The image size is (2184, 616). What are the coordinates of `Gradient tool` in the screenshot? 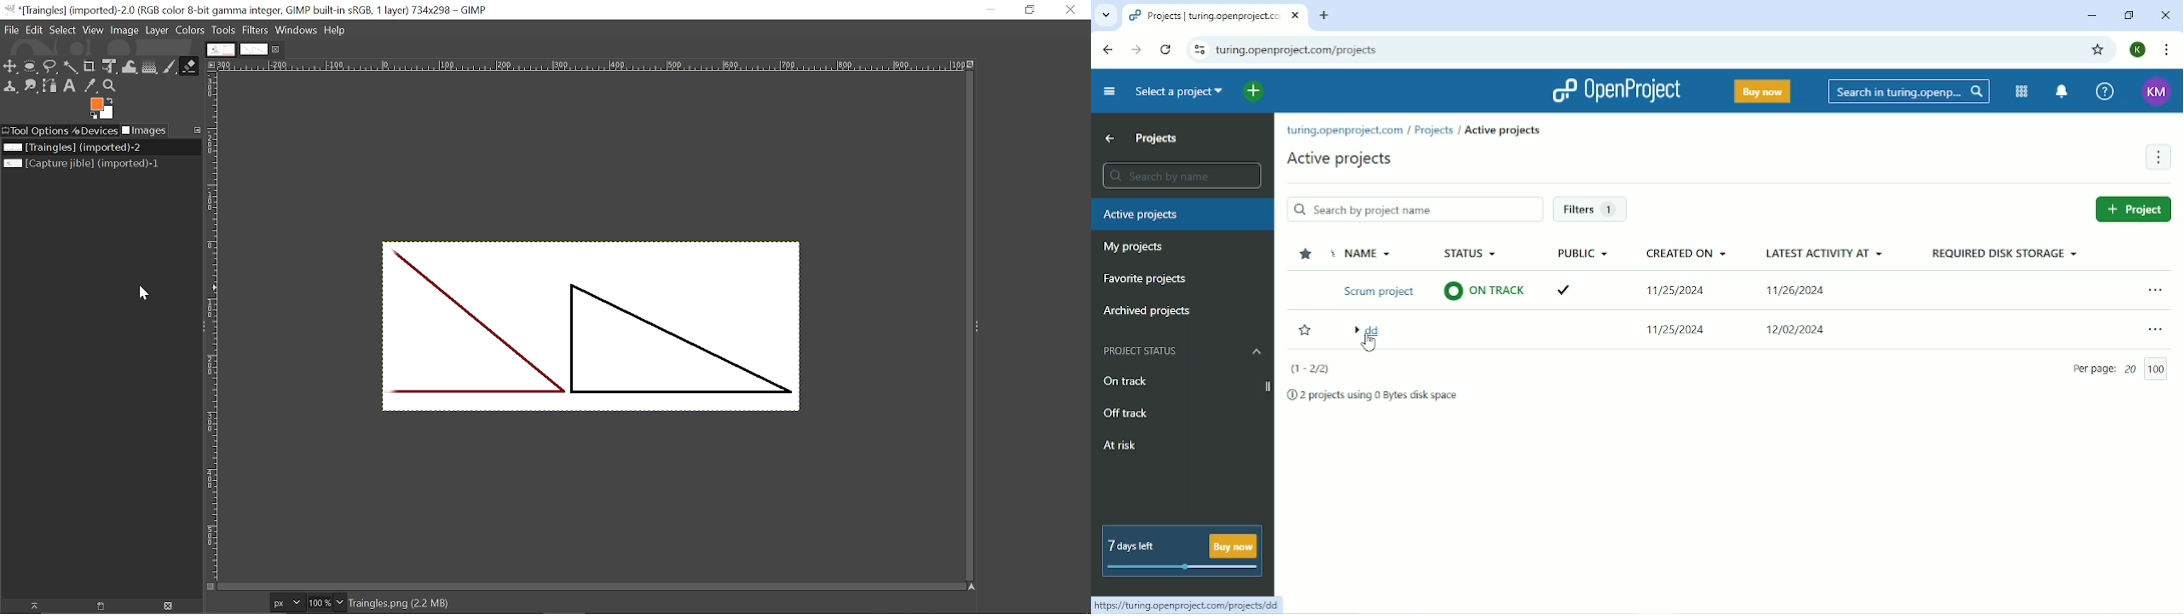 It's located at (150, 67).